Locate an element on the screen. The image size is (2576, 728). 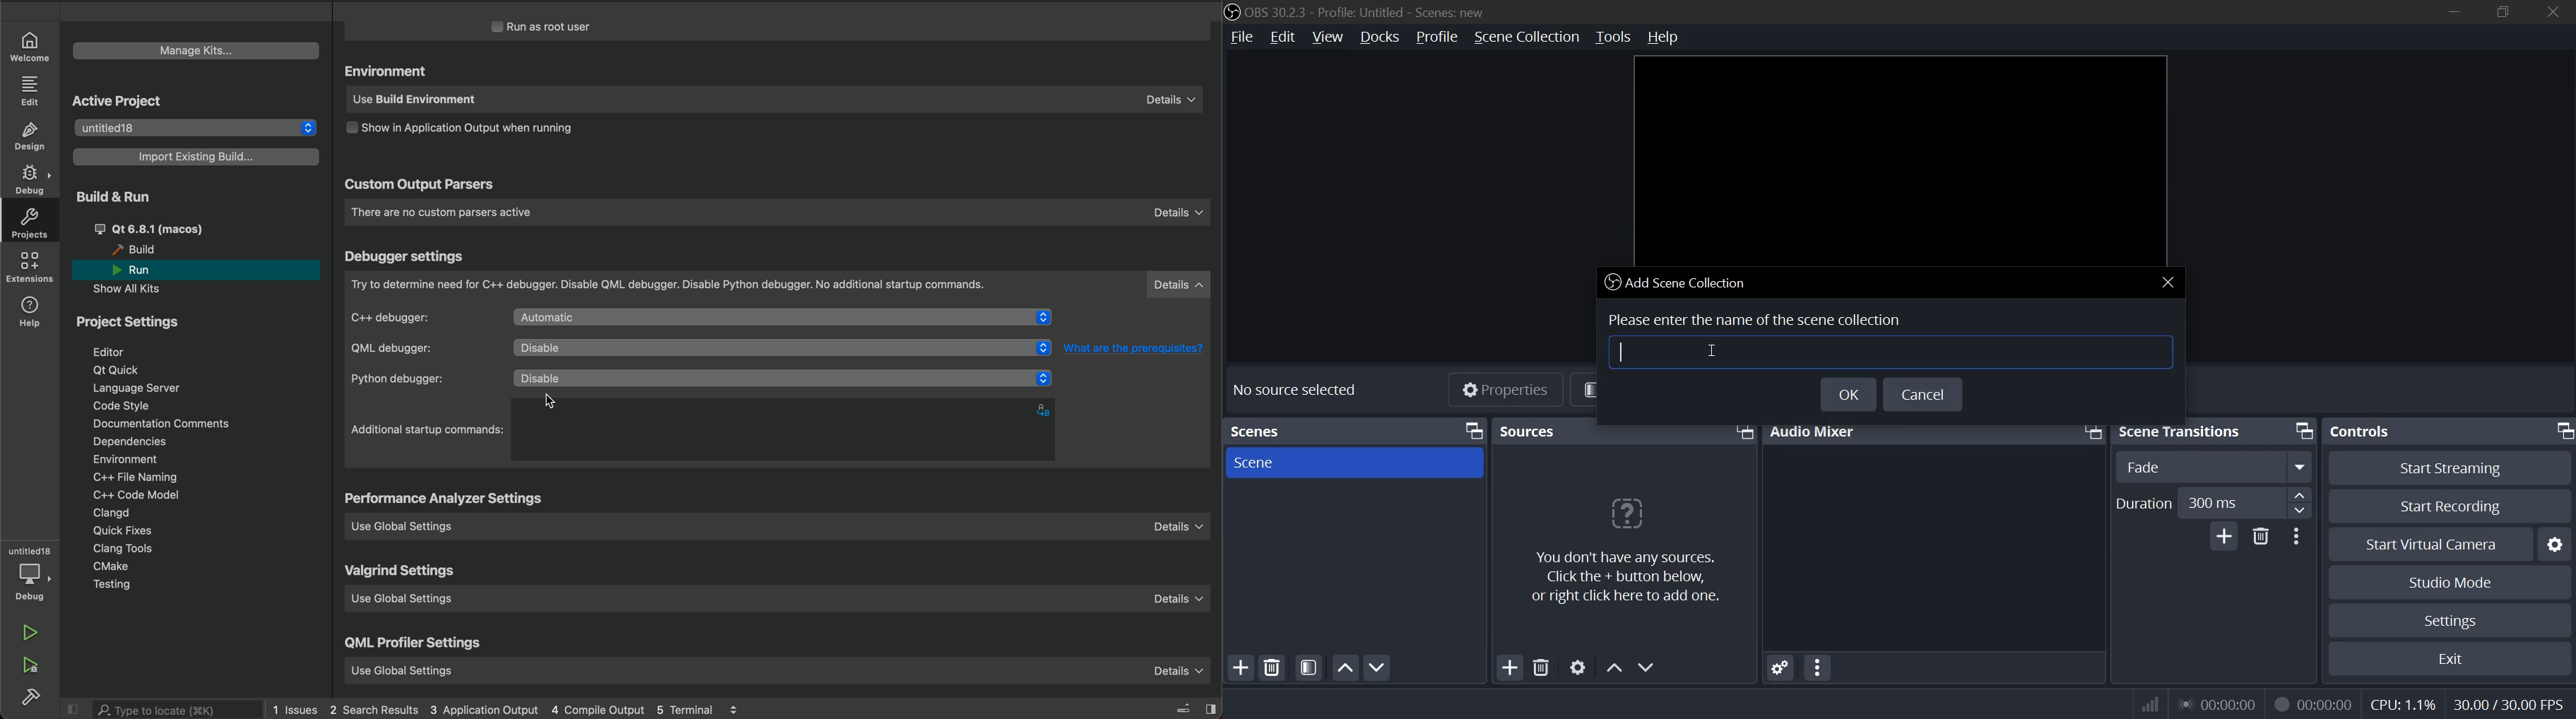
import  is located at coordinates (197, 156).